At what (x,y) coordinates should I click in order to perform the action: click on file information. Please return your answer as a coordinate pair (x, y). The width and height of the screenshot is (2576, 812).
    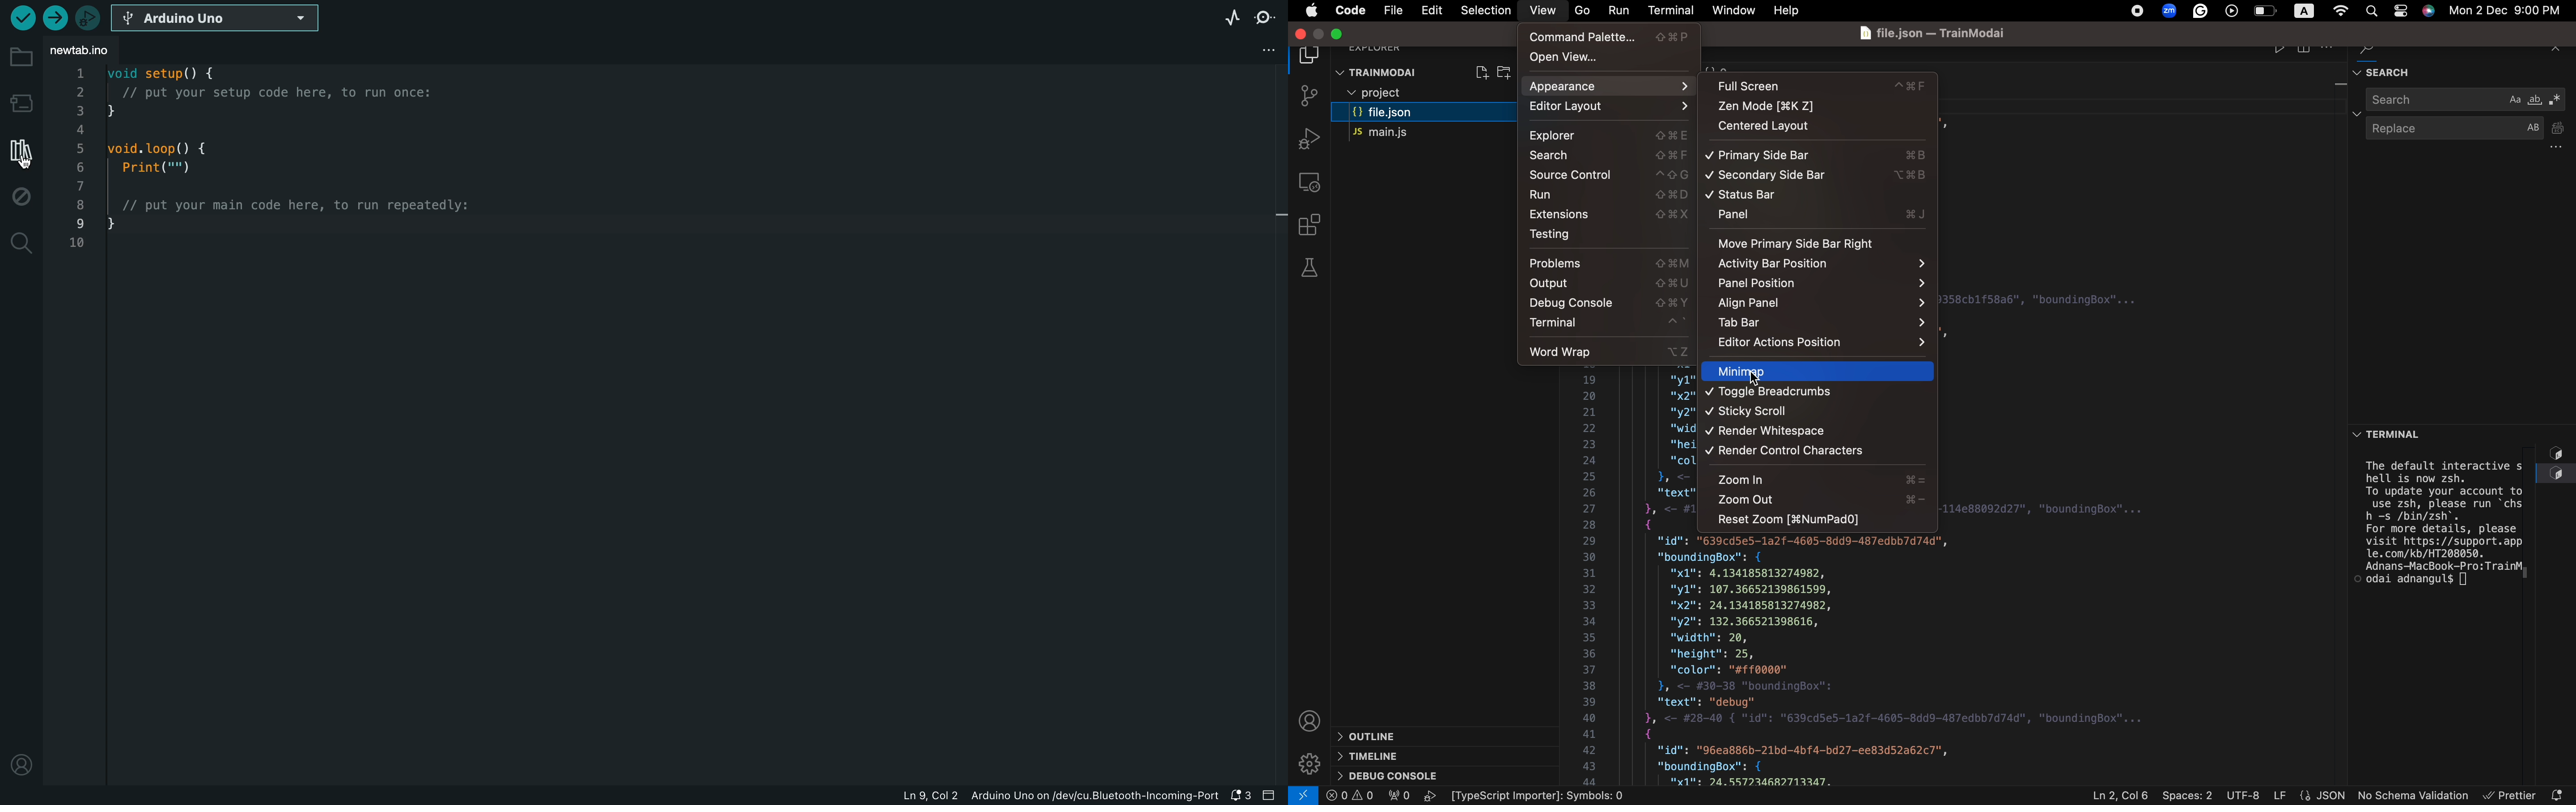
    Looking at the image, I should click on (1042, 795).